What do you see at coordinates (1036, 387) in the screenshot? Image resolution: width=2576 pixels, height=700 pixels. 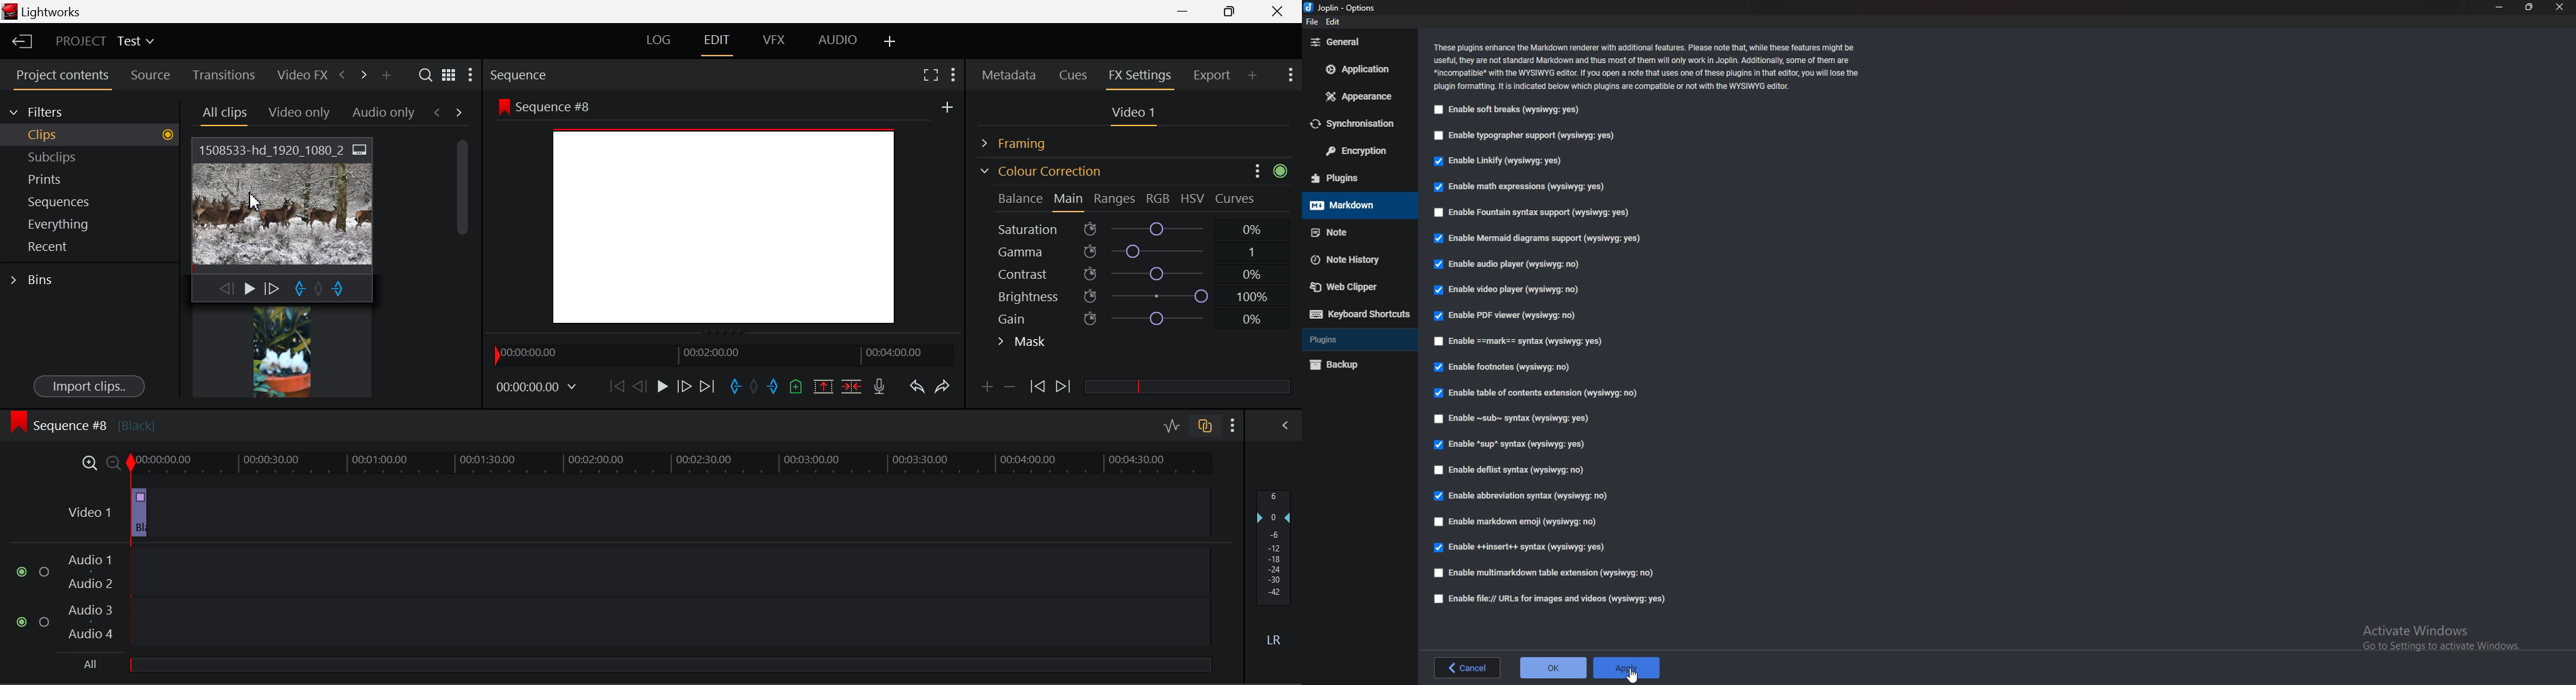 I see `Previous keyframe` at bounding box center [1036, 387].